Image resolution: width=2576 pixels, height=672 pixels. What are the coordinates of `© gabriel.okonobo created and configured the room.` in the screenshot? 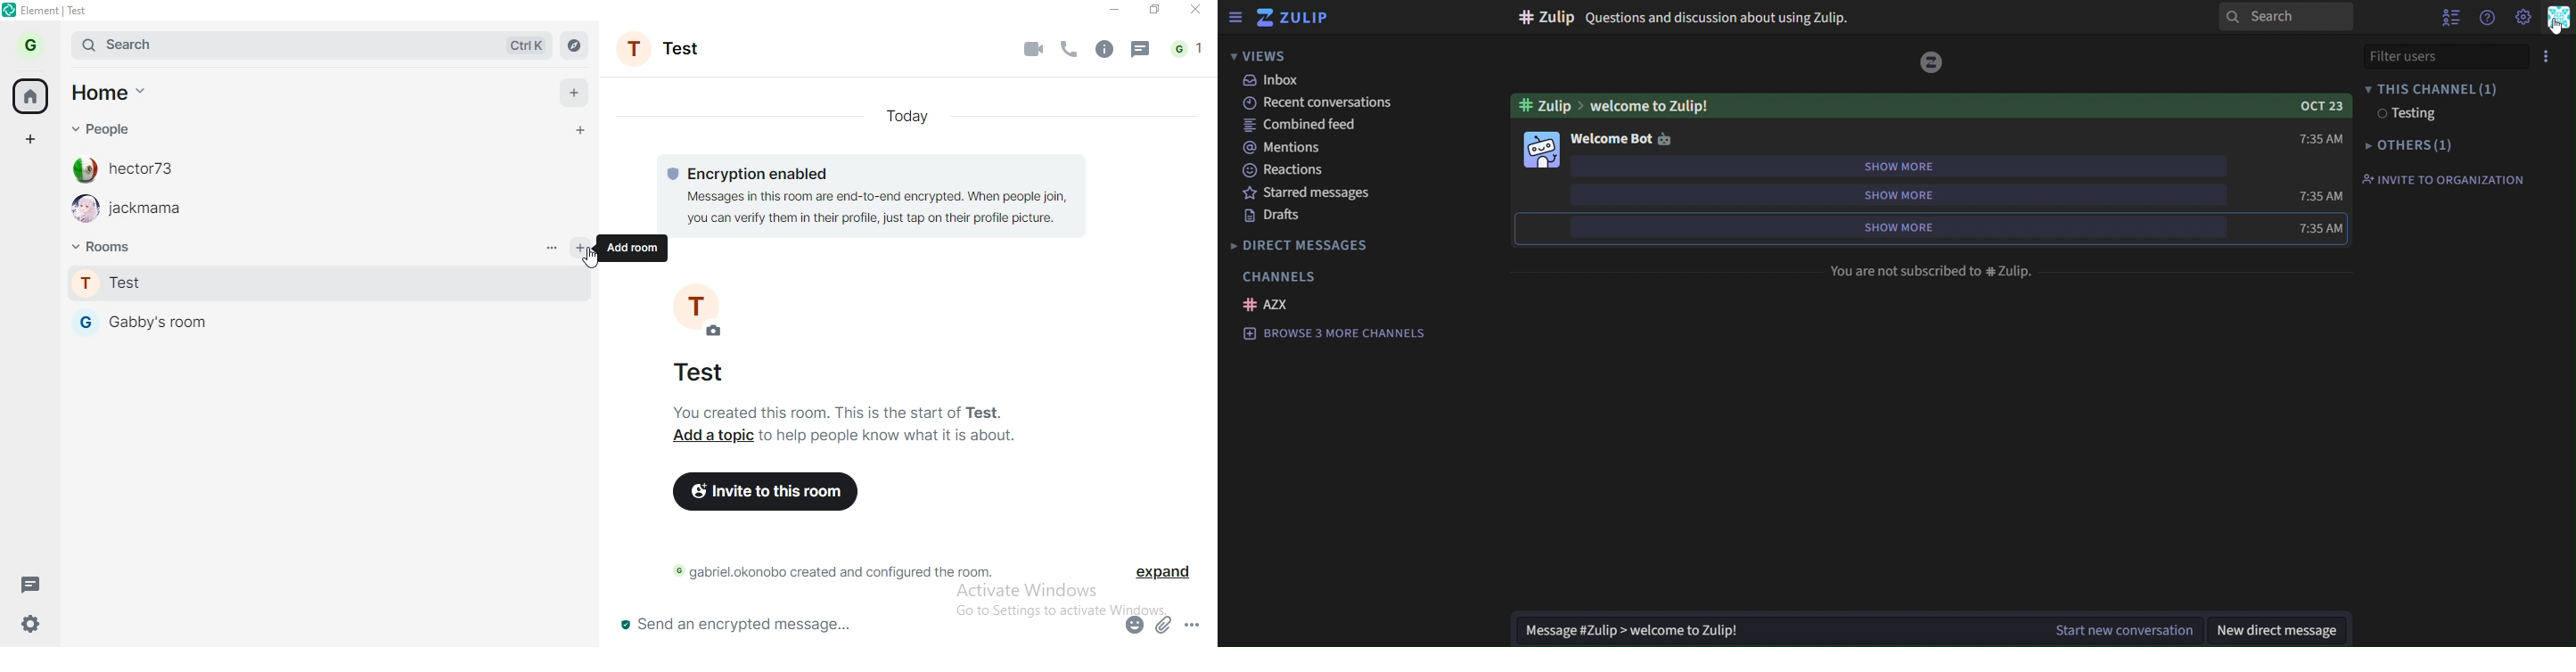 It's located at (830, 568).